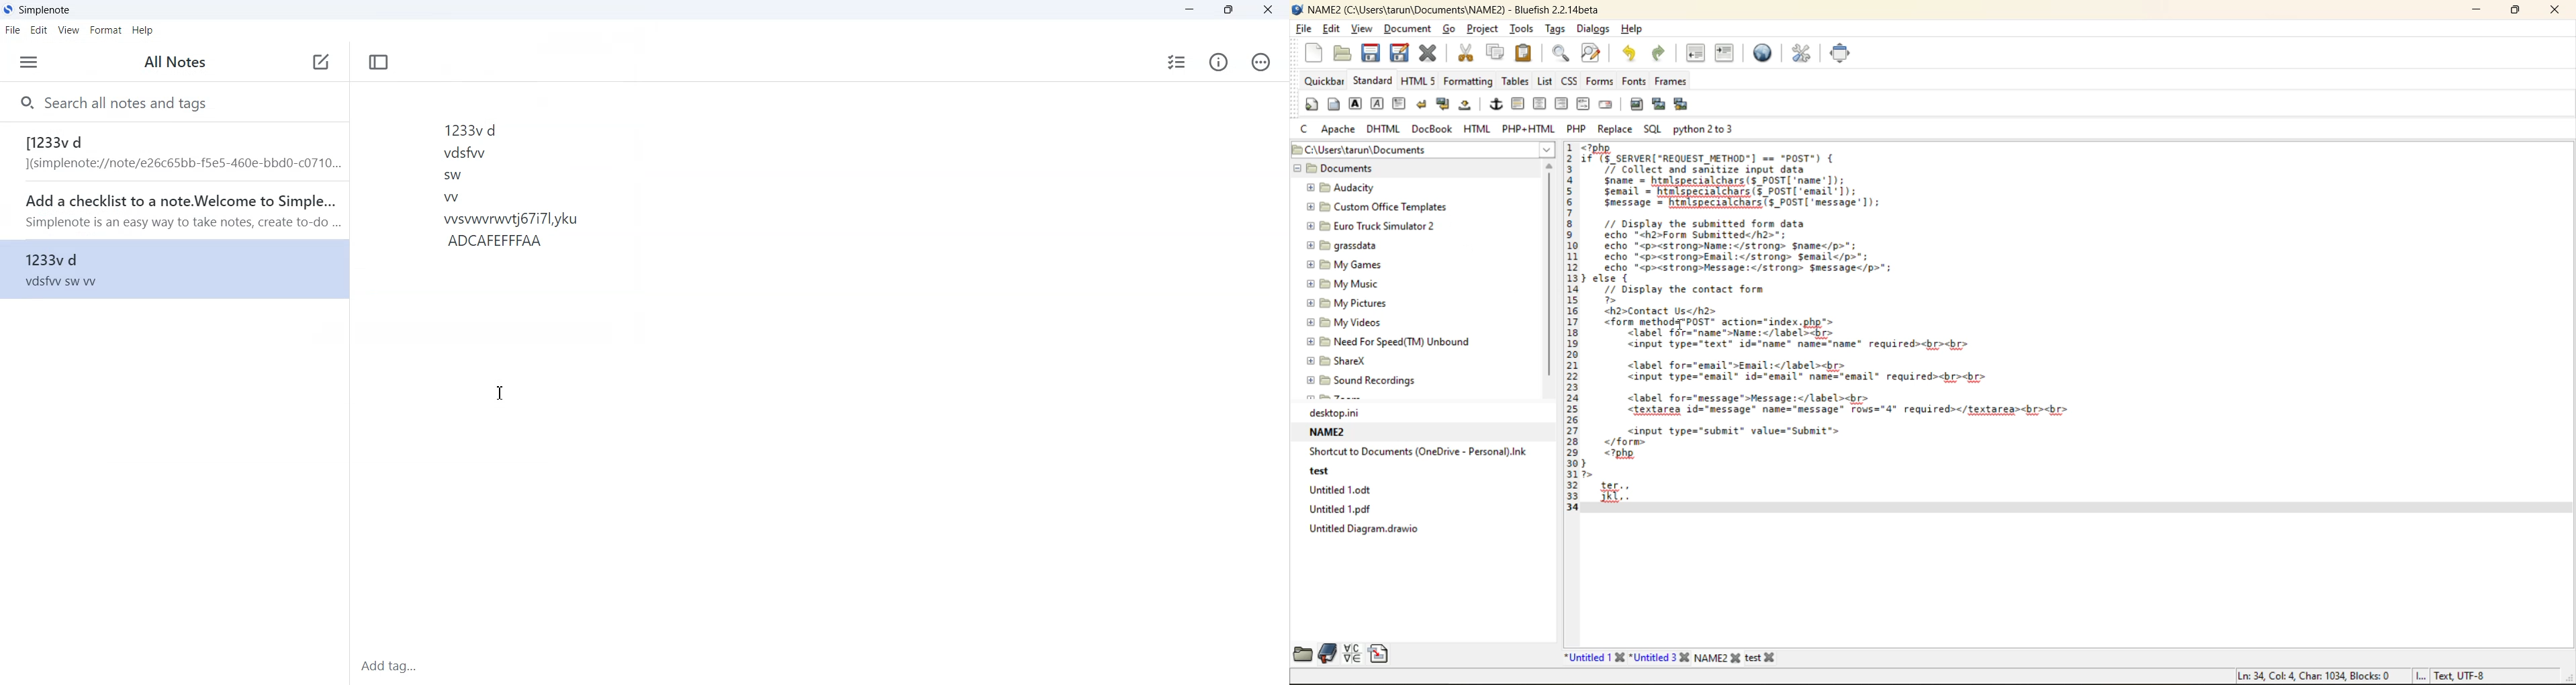 This screenshot has height=700, width=2576. What do you see at coordinates (1227, 10) in the screenshot?
I see `Maximize` at bounding box center [1227, 10].